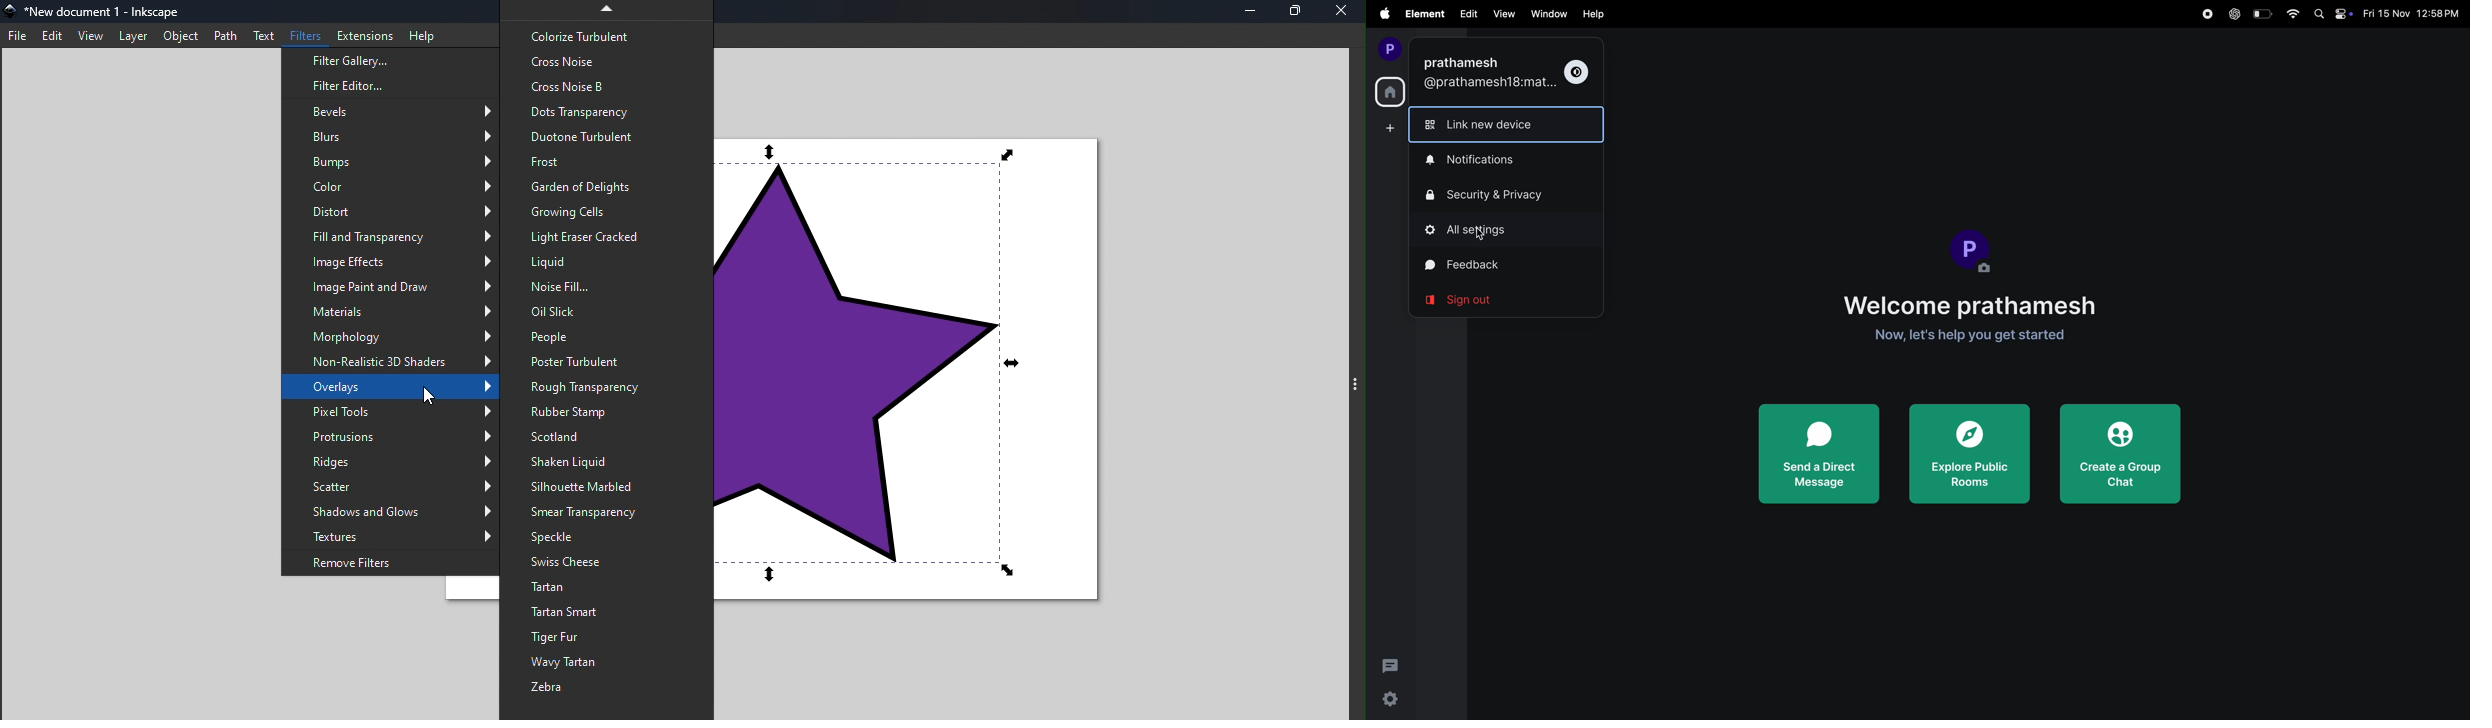 The width and height of the screenshot is (2492, 728). I want to click on cursor, so click(1479, 238).